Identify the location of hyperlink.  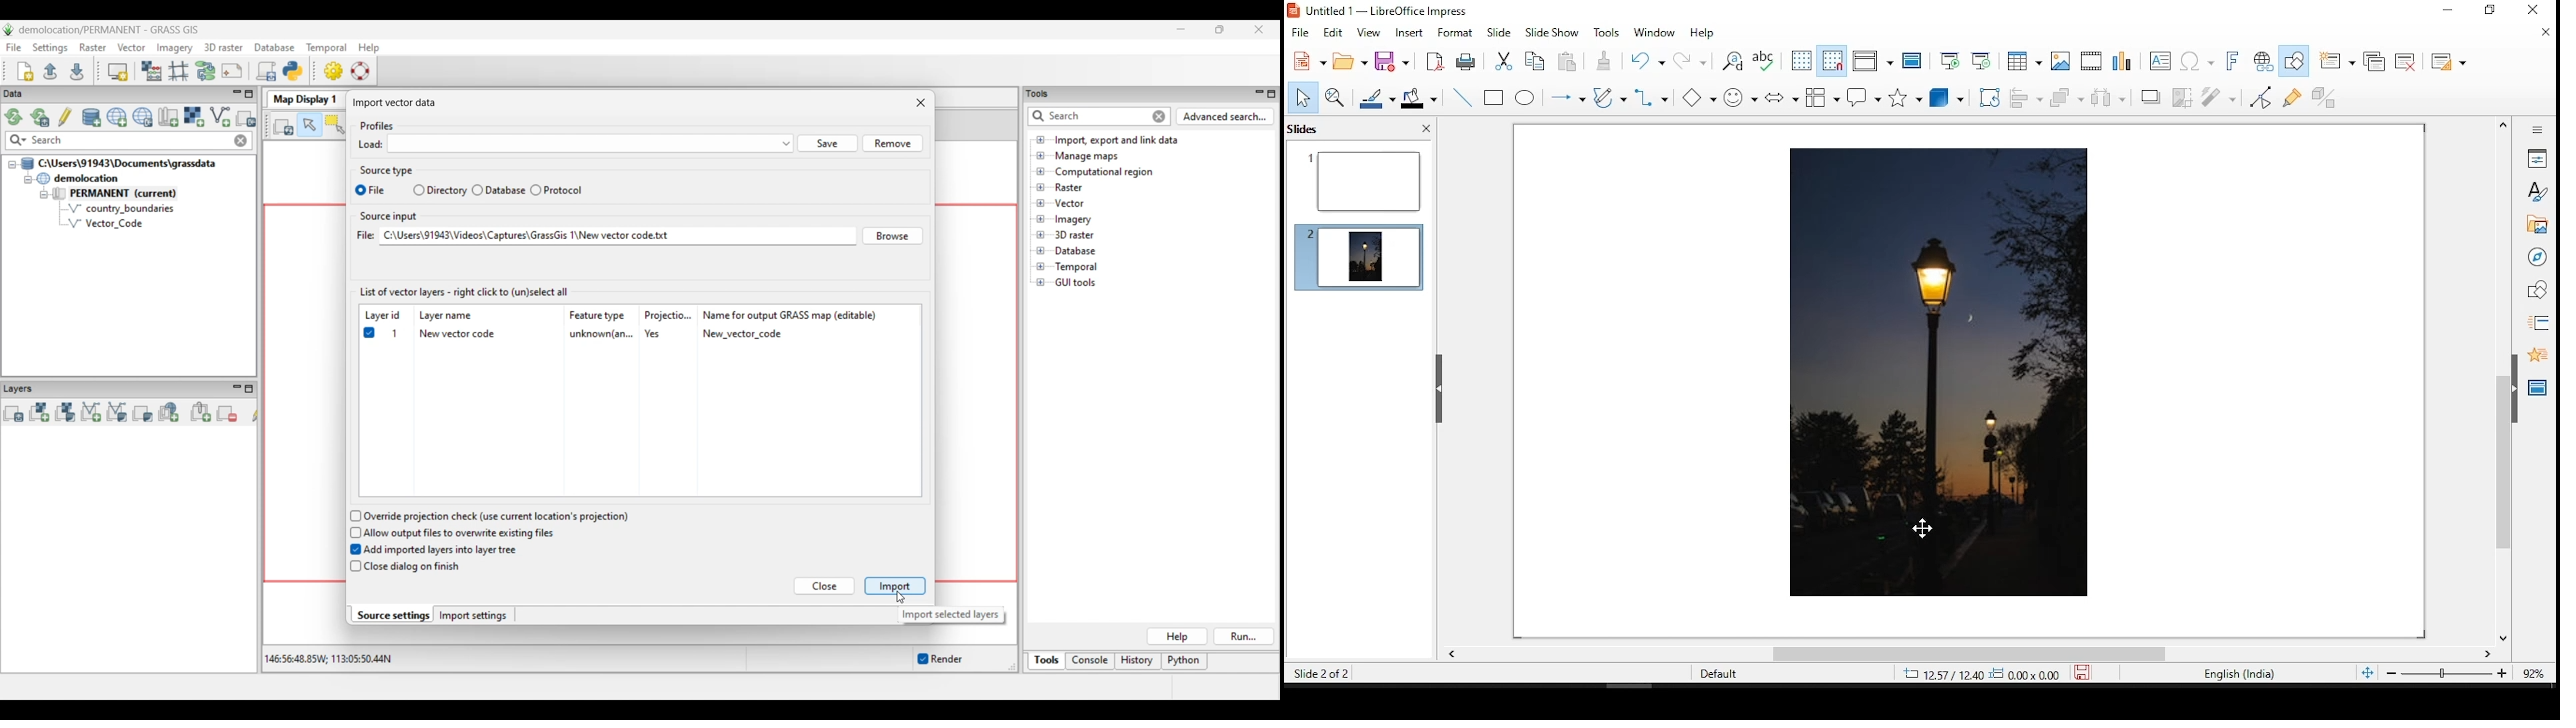
(2263, 59).